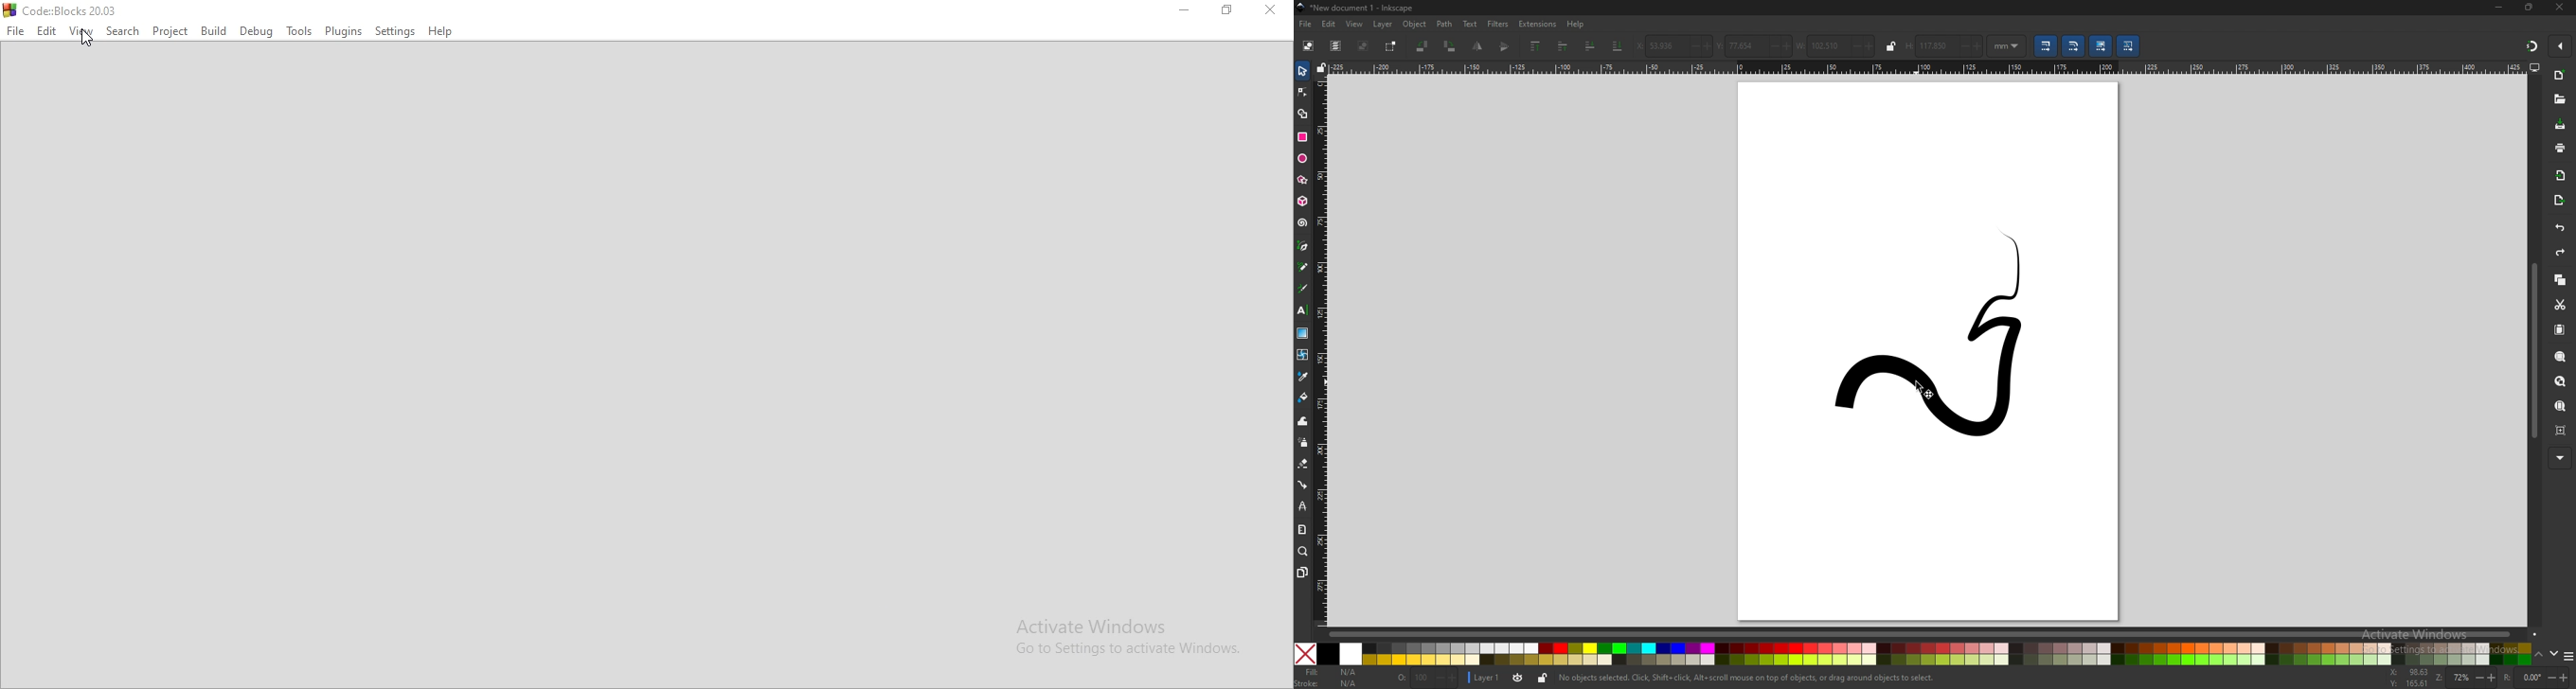 This screenshot has width=2576, height=700. Describe the element at coordinates (1890, 45) in the screenshot. I see `lock` at that location.